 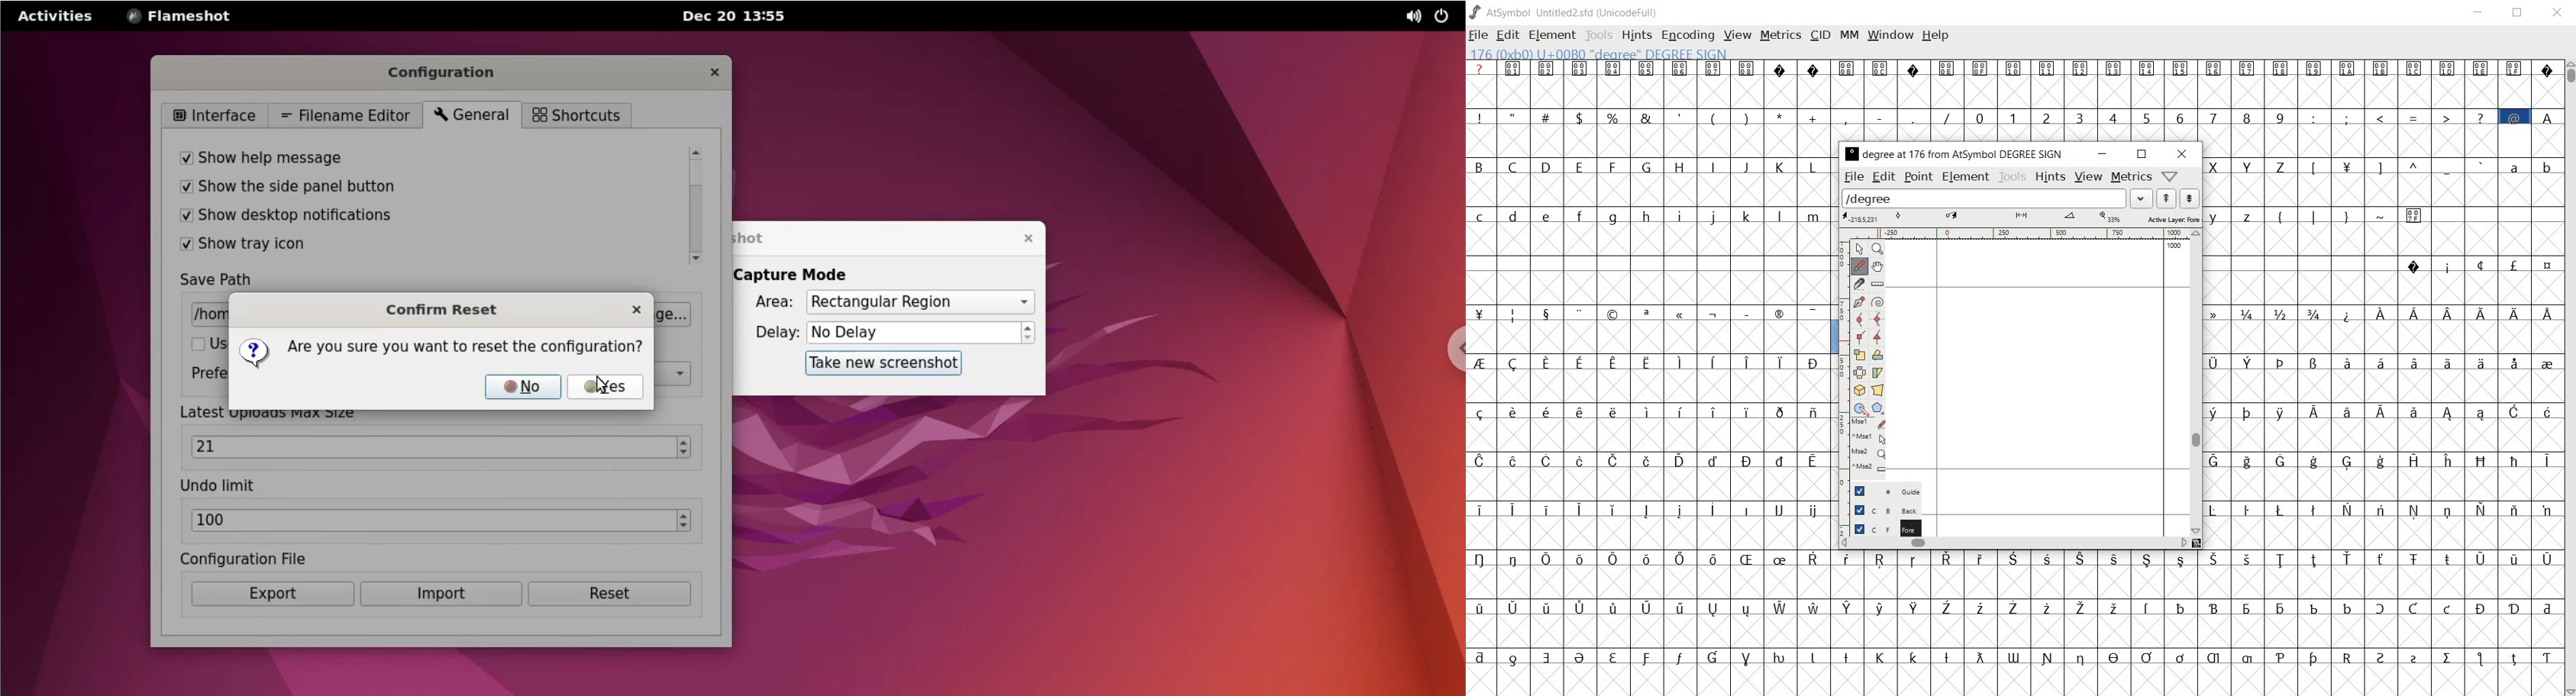 What do you see at coordinates (1967, 178) in the screenshot?
I see `element` at bounding box center [1967, 178].